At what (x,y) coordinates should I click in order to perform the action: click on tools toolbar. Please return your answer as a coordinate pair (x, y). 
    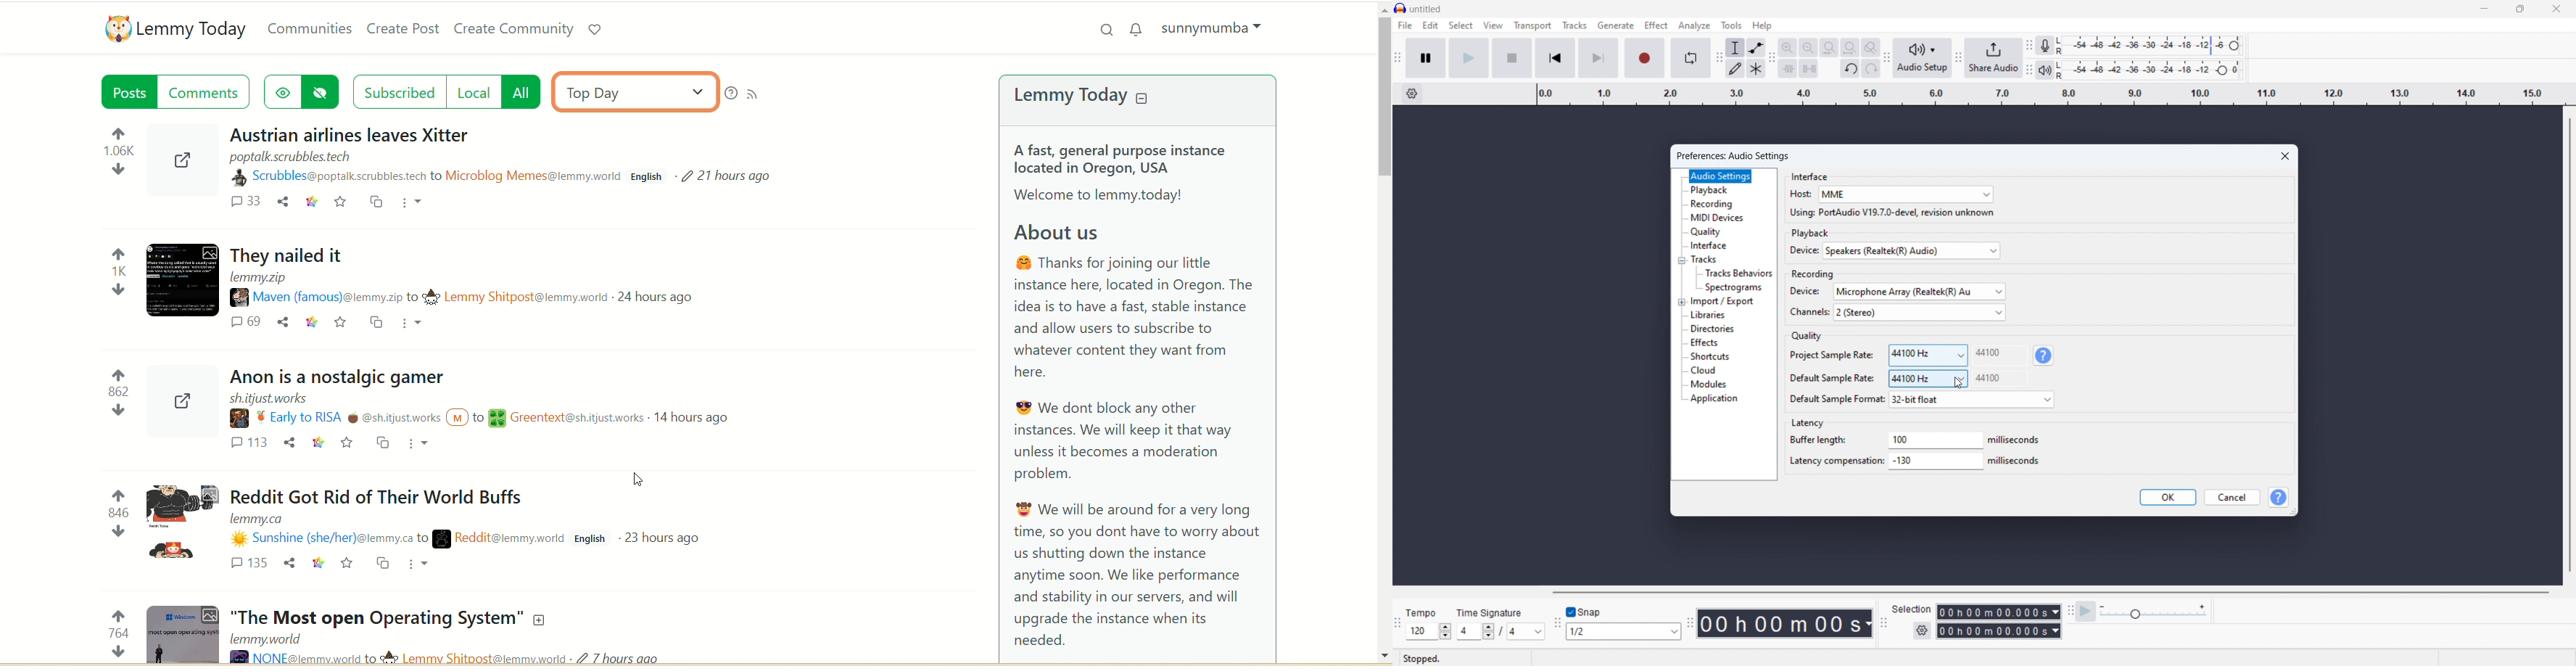
    Looking at the image, I should click on (1718, 59).